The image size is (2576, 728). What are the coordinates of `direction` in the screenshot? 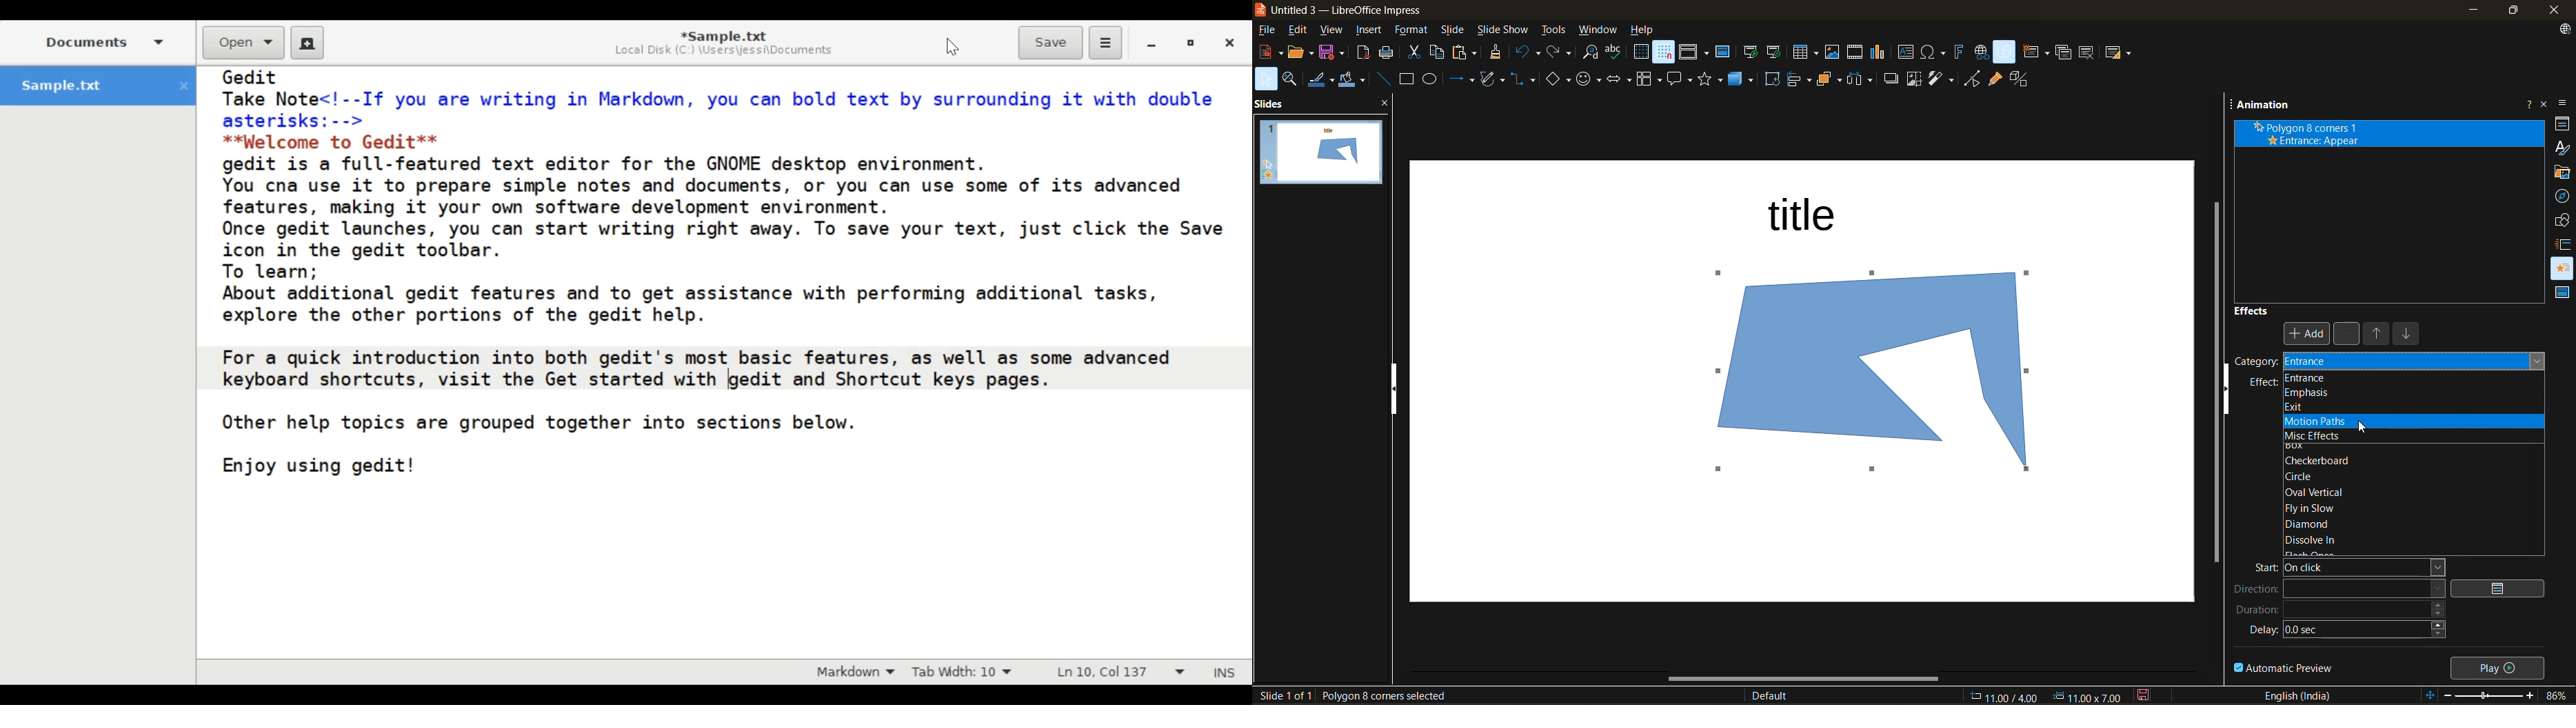 It's located at (2339, 589).